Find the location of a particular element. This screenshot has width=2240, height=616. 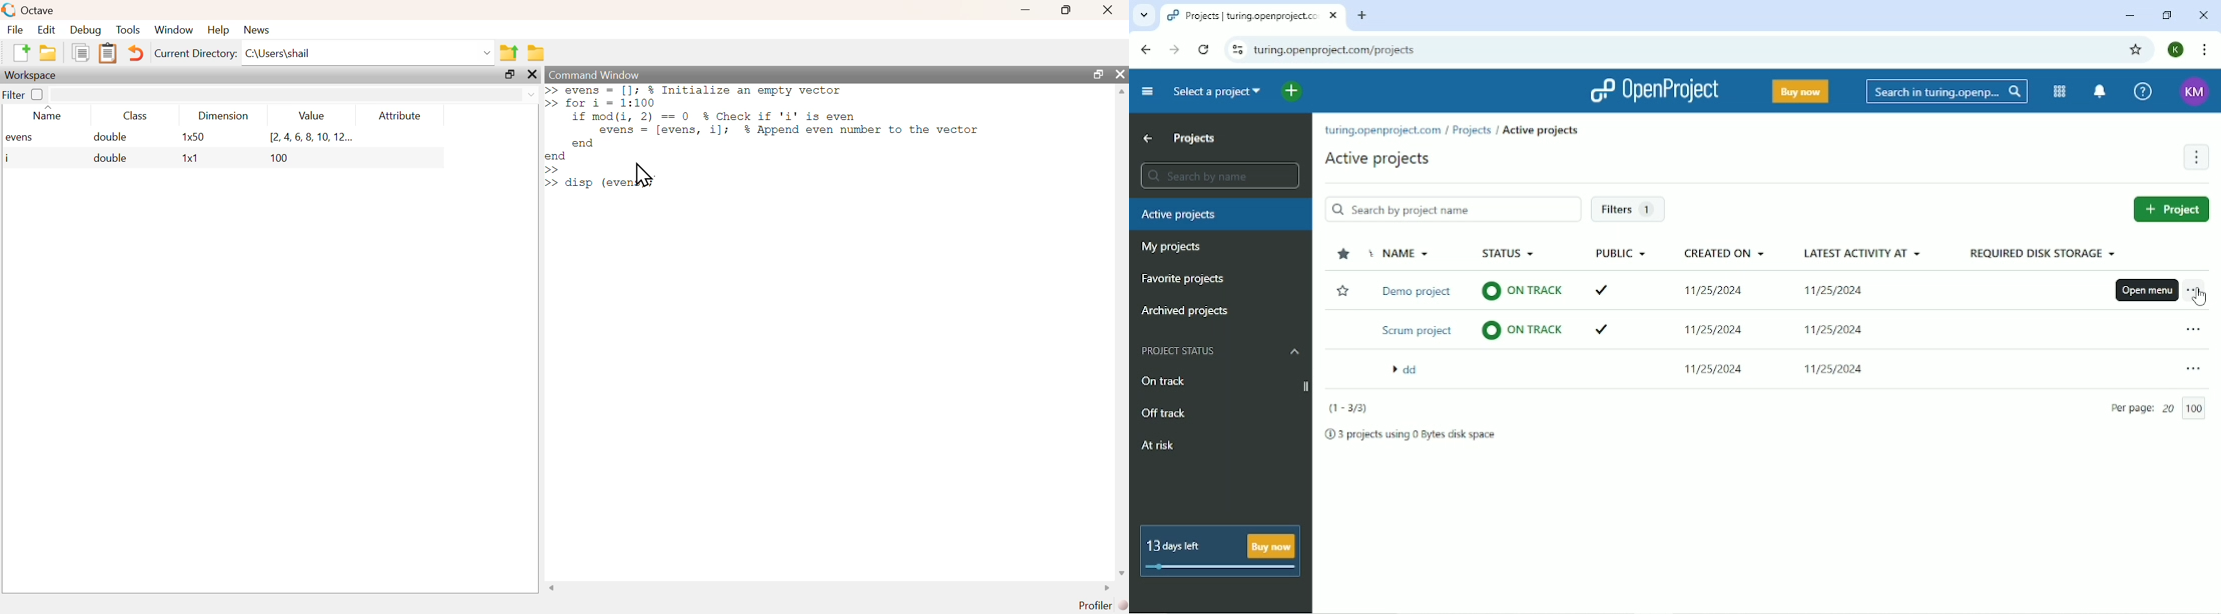

Restore down is located at coordinates (2166, 16).